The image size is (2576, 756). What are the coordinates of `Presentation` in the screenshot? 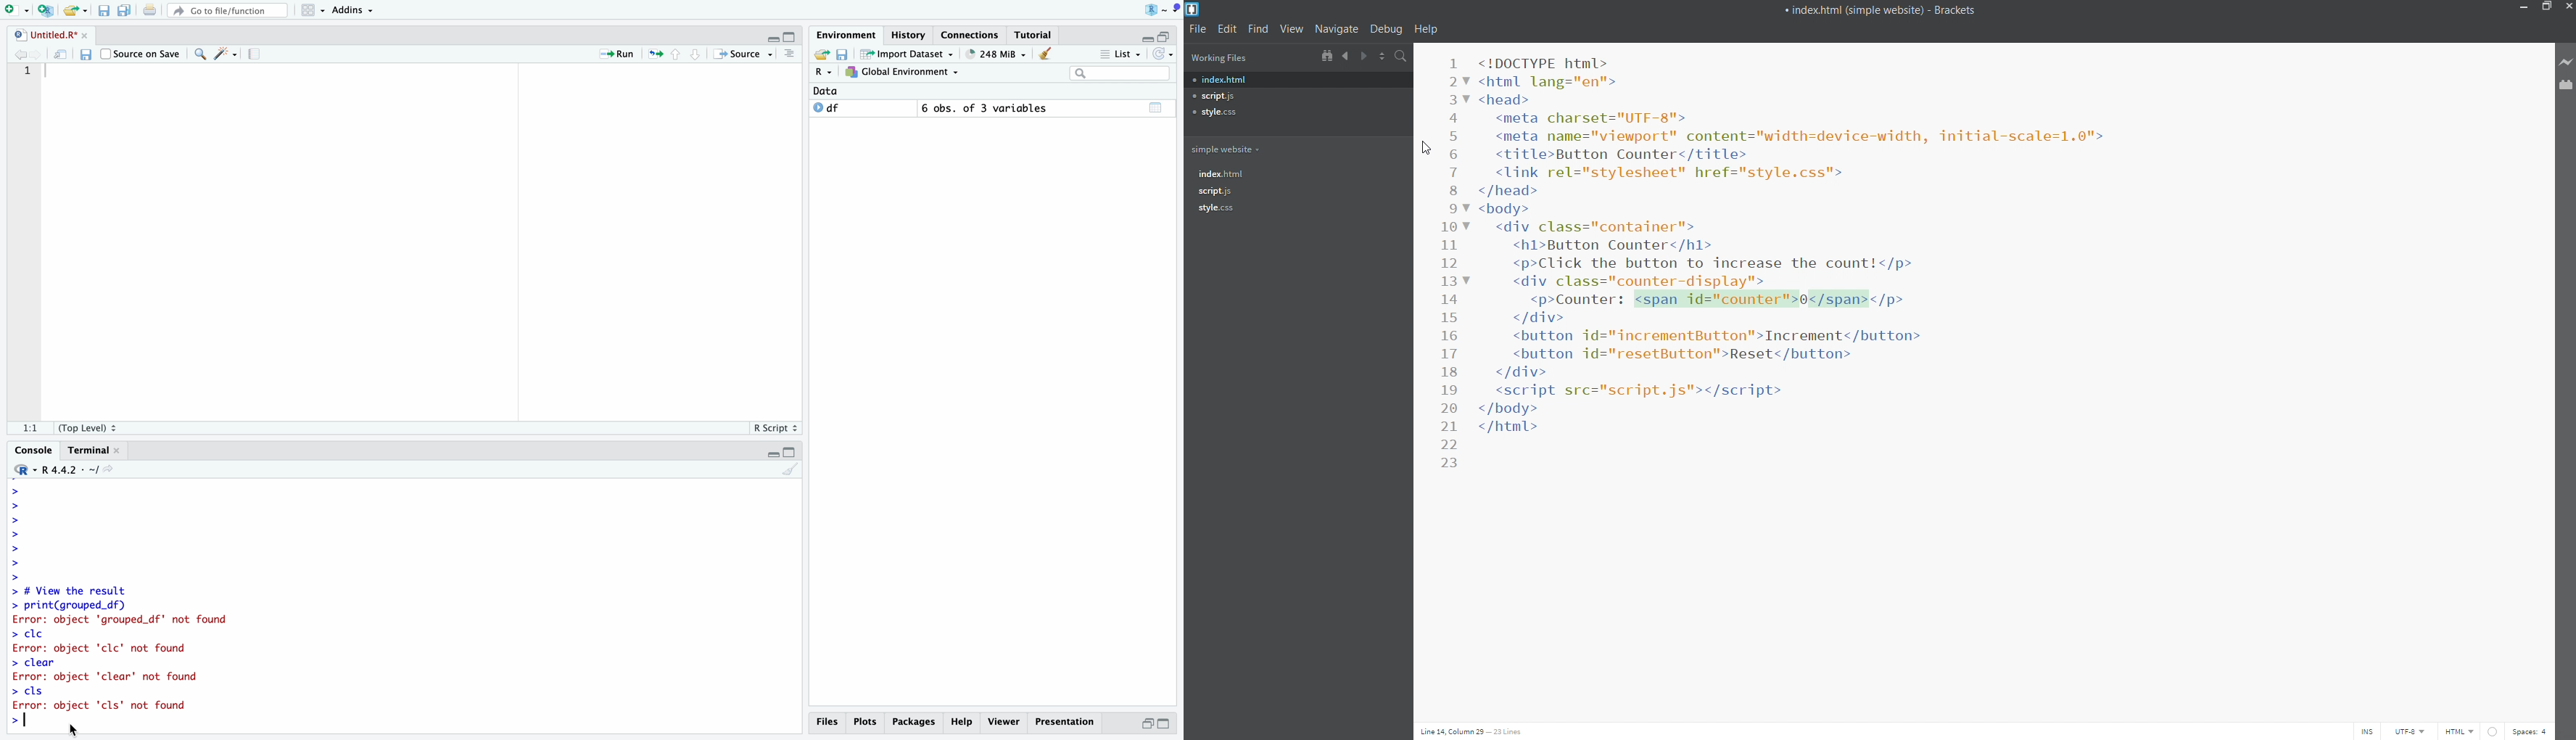 It's located at (1065, 722).